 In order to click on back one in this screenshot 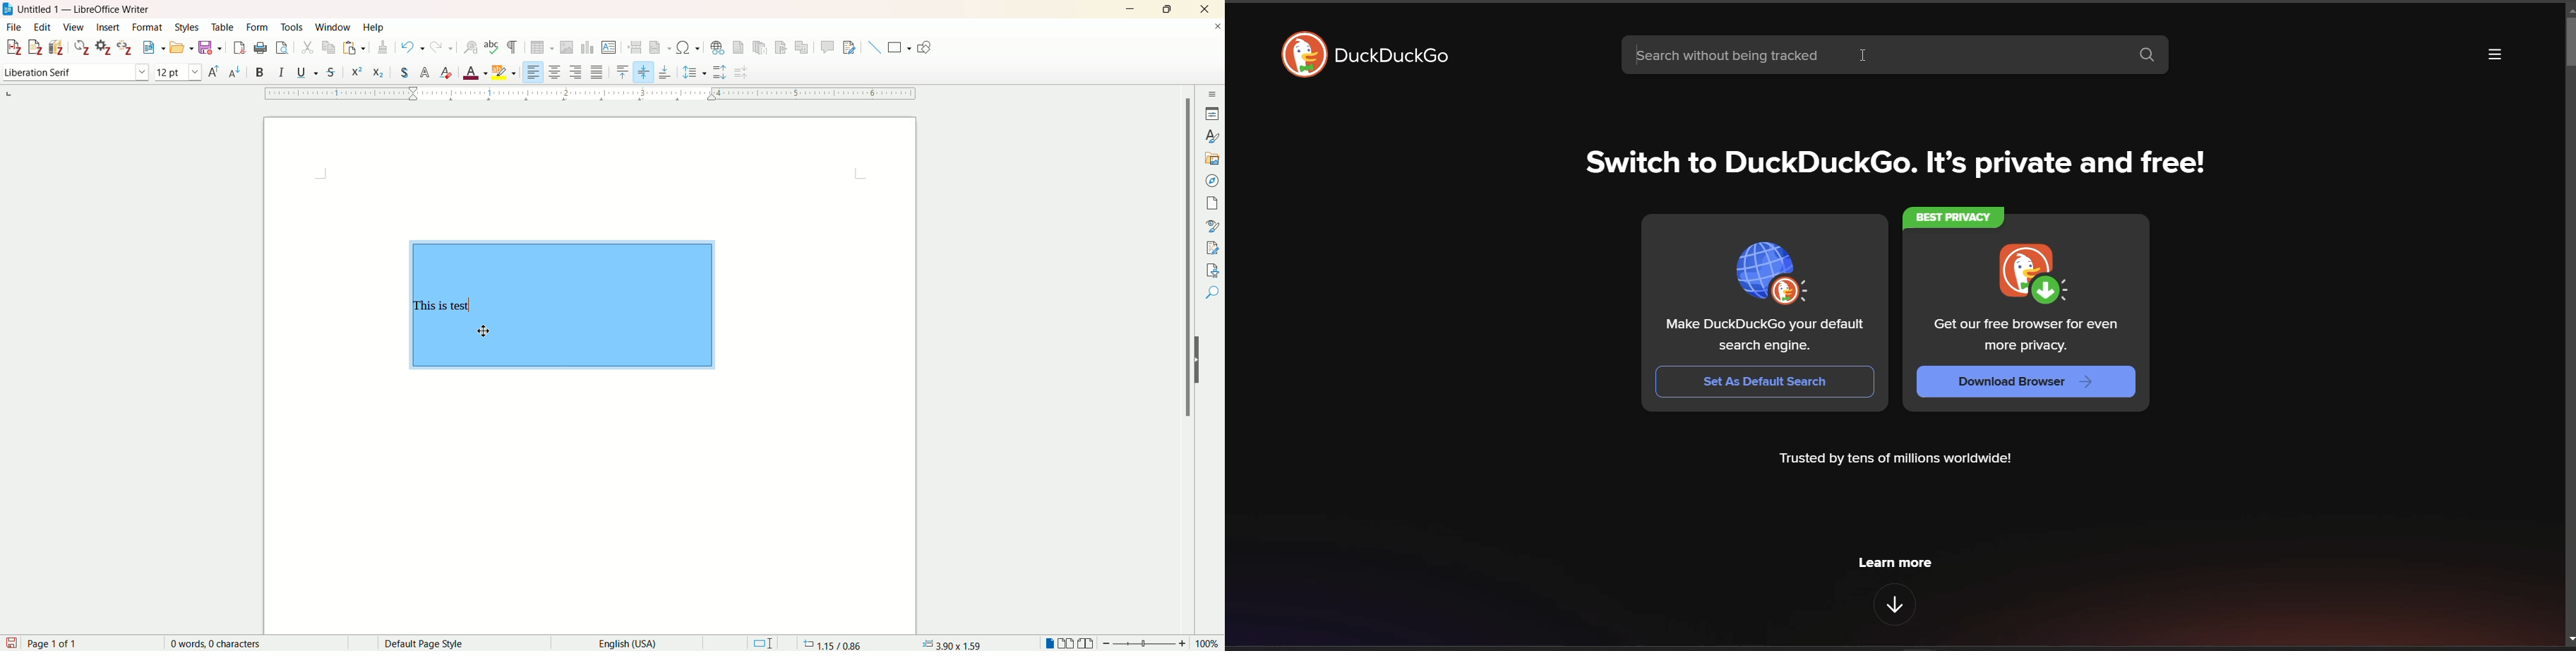, I will do `click(255, 71)`.